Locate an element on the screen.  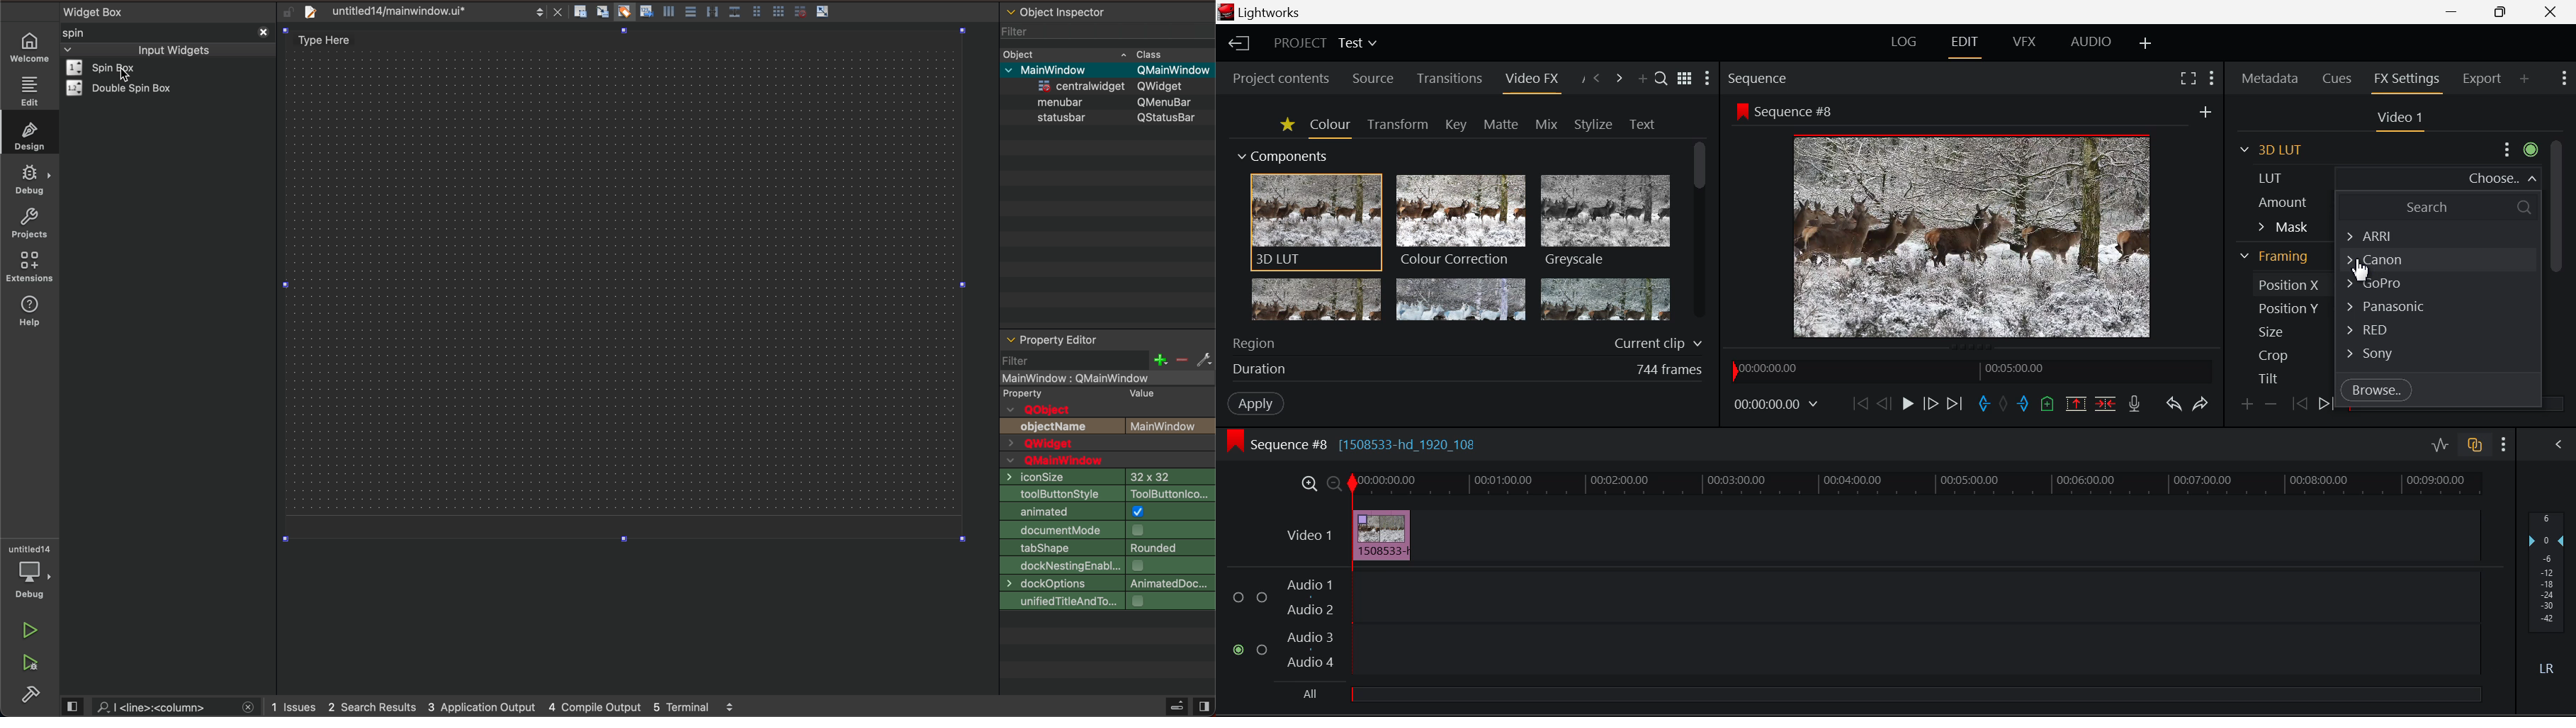
Text is located at coordinates (1641, 125).